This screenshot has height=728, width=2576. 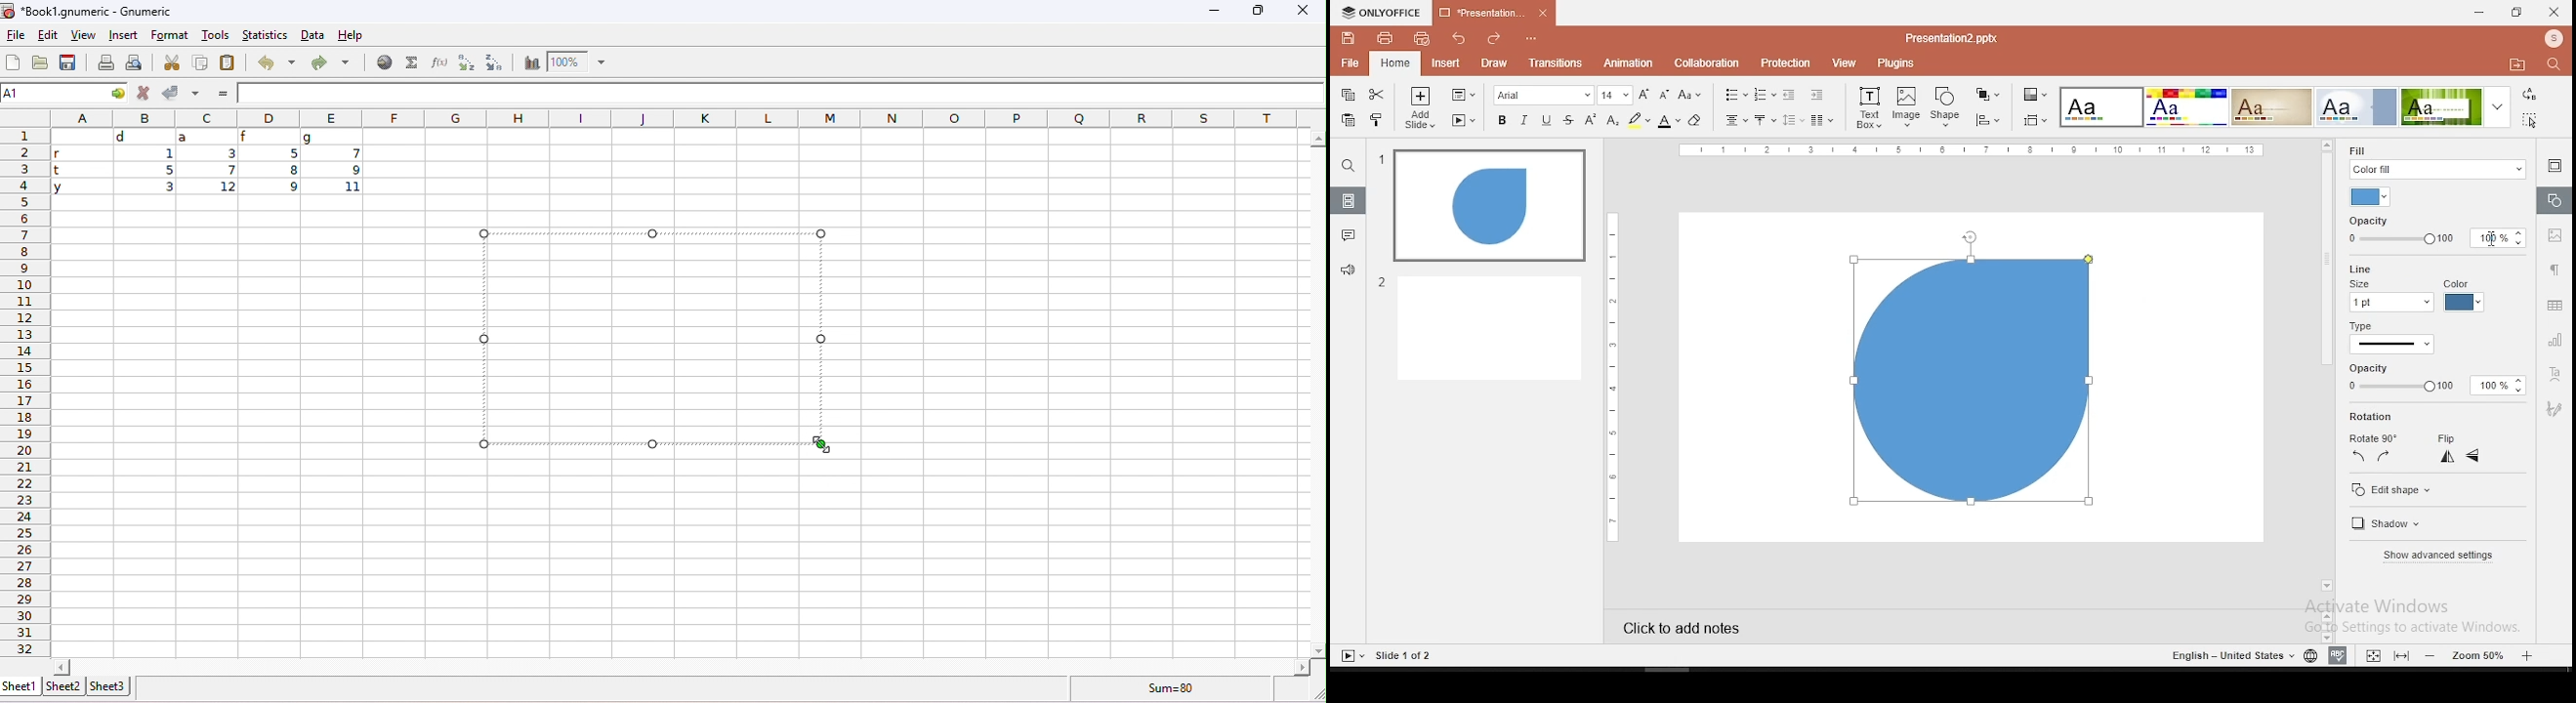 What do you see at coordinates (197, 92) in the screenshot?
I see `accept multiple changes` at bounding box center [197, 92].